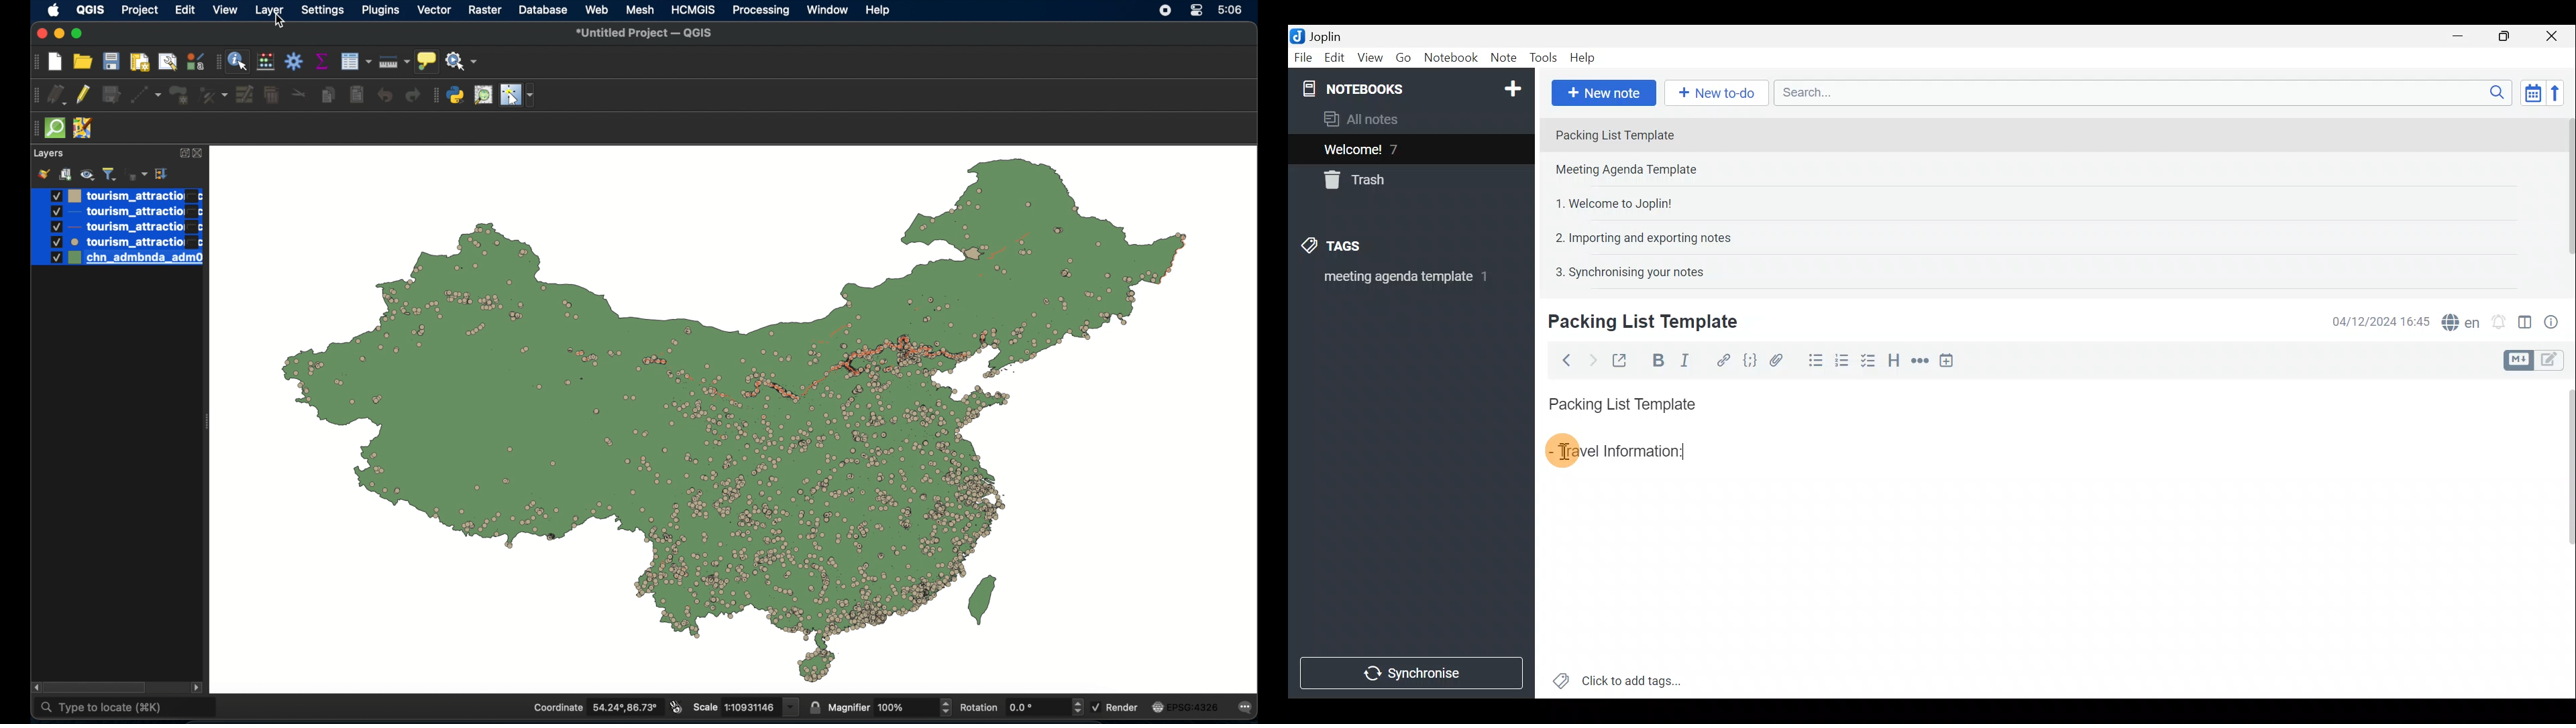  What do you see at coordinates (1690, 360) in the screenshot?
I see `Italic` at bounding box center [1690, 360].